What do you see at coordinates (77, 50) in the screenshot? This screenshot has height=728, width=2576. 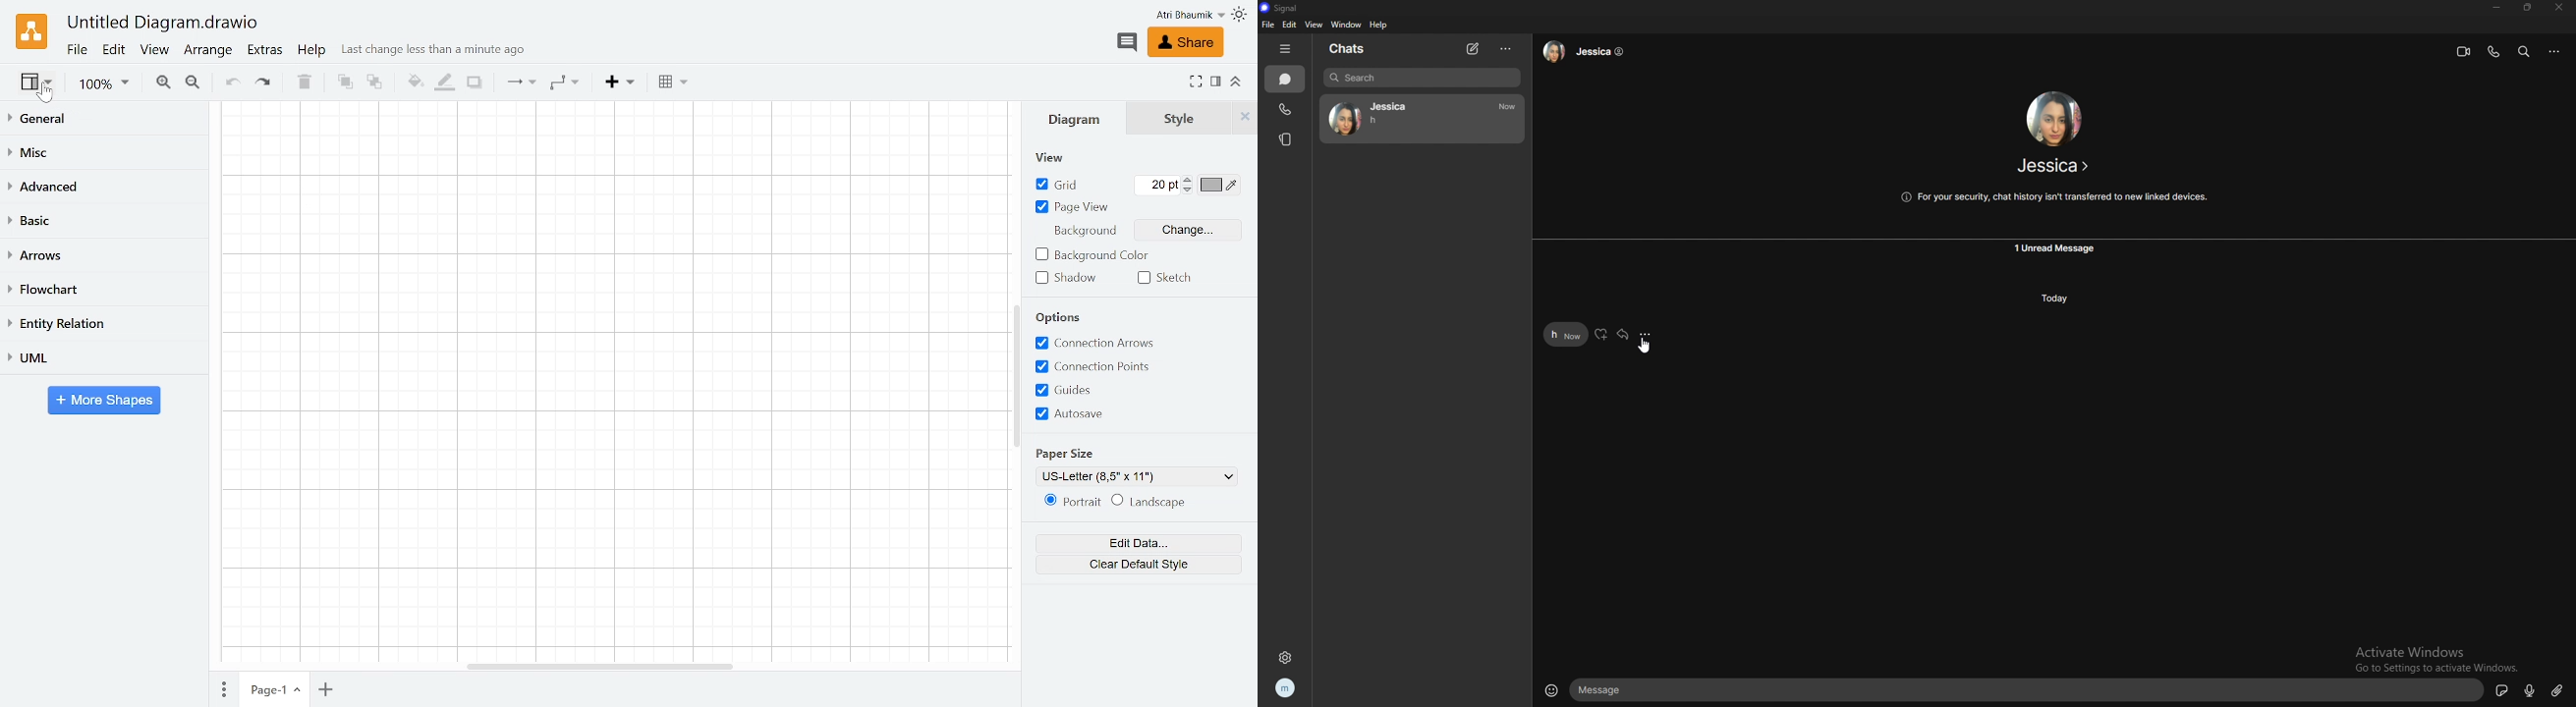 I see `File` at bounding box center [77, 50].